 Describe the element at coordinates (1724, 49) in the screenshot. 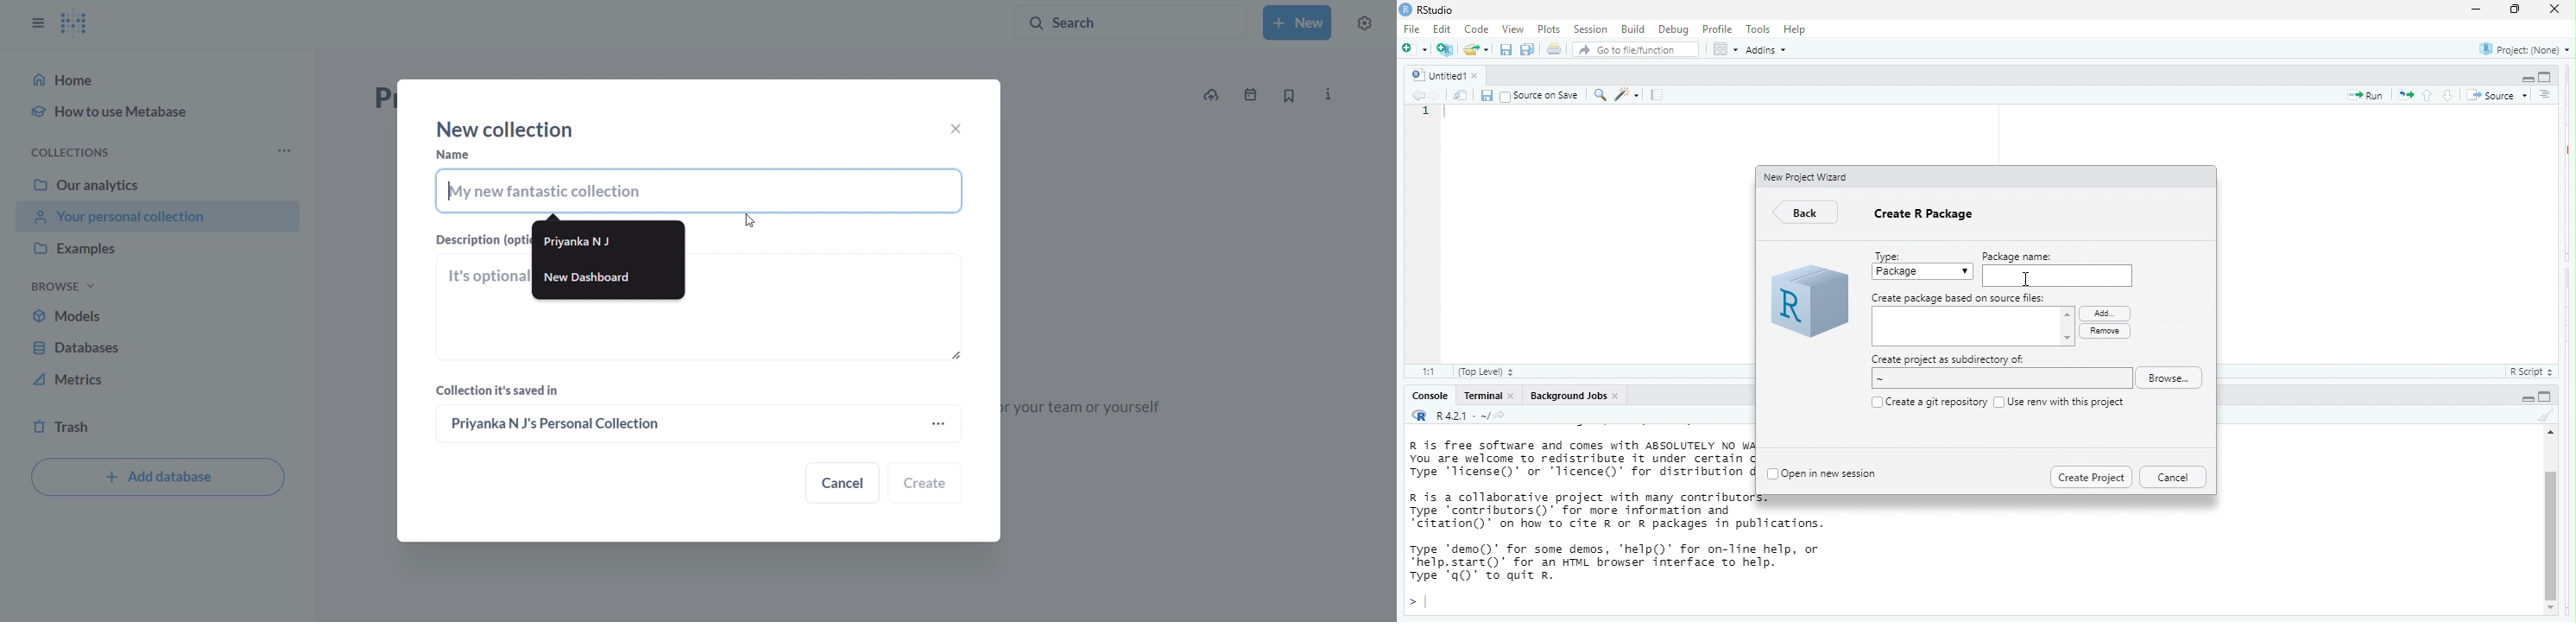

I see `option` at that location.